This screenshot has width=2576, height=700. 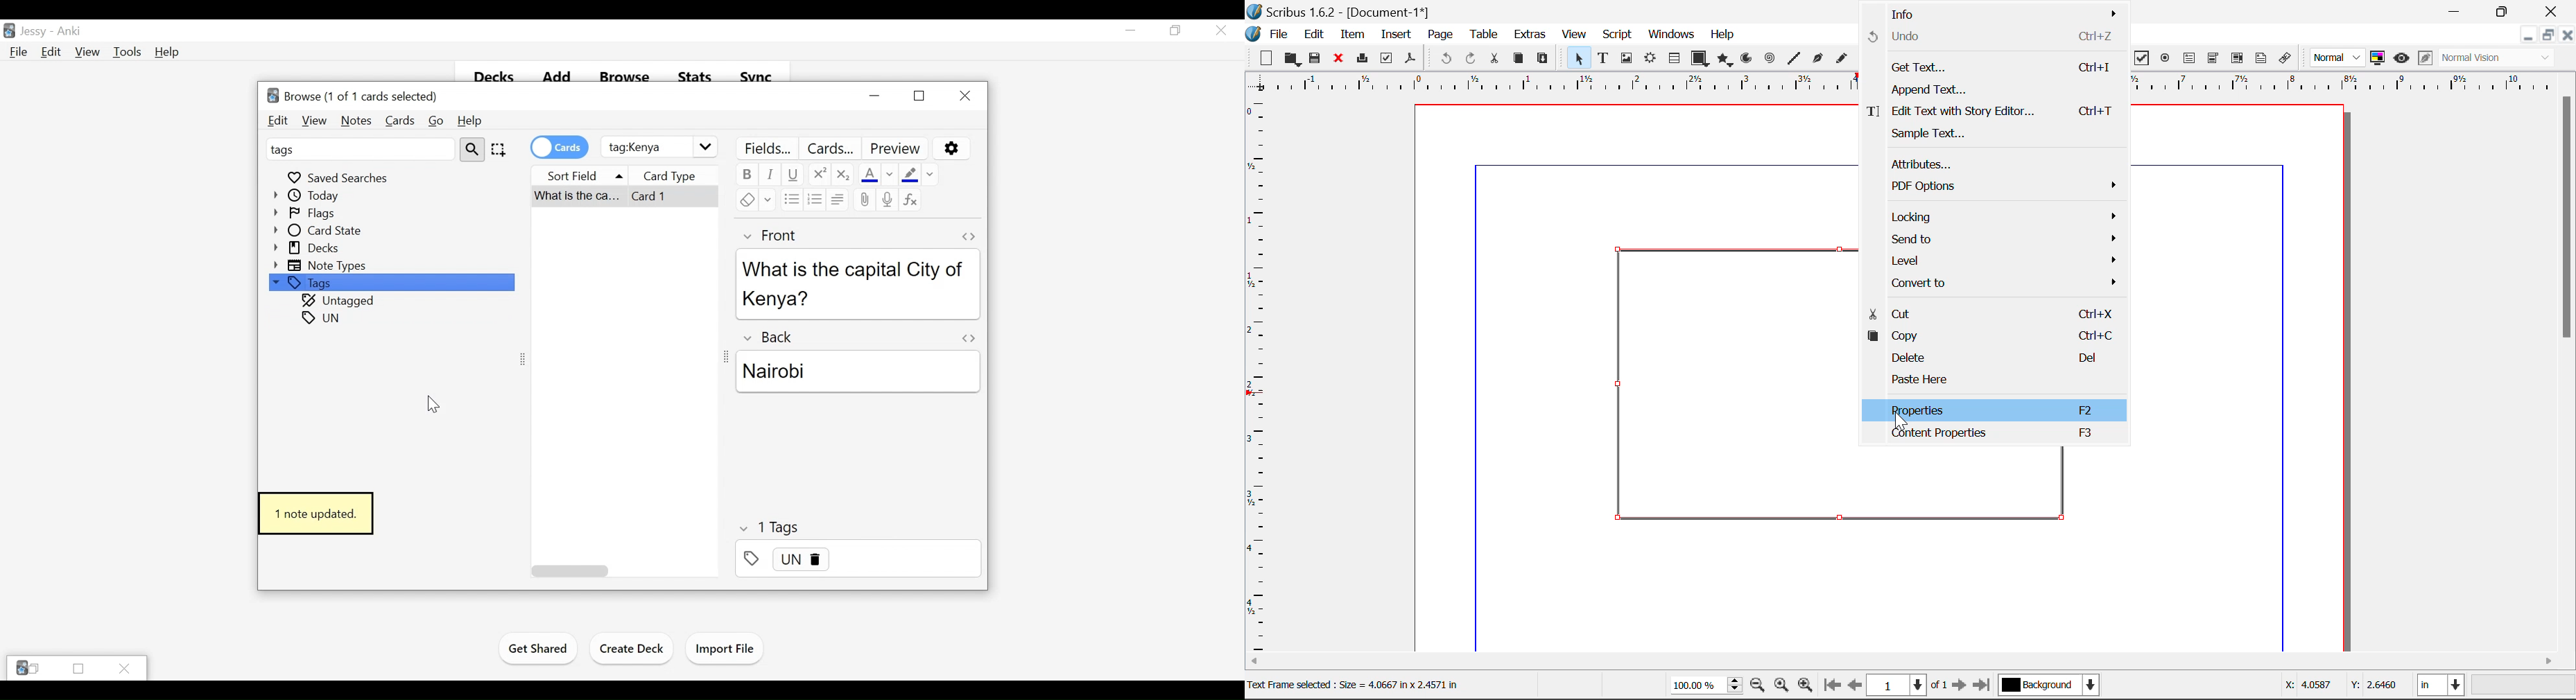 What do you see at coordinates (1840, 59) in the screenshot?
I see `Freehand Line` at bounding box center [1840, 59].